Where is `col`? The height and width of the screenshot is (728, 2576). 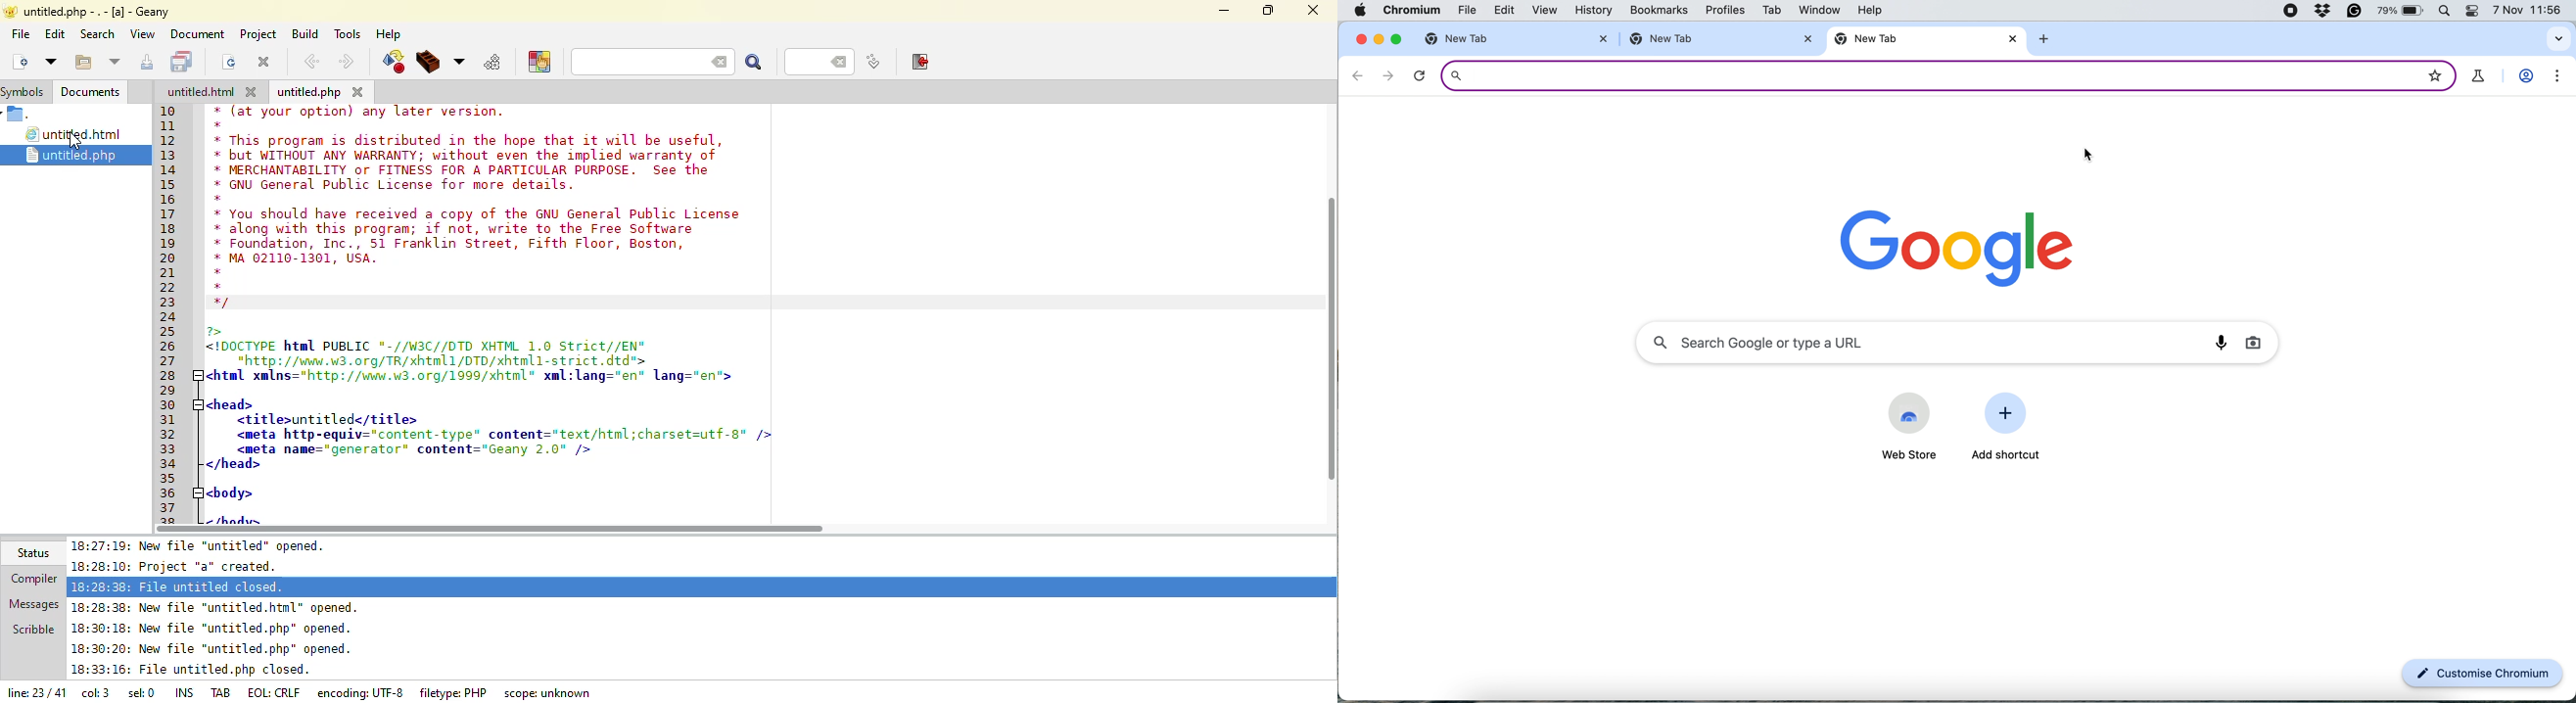 col is located at coordinates (95, 691).